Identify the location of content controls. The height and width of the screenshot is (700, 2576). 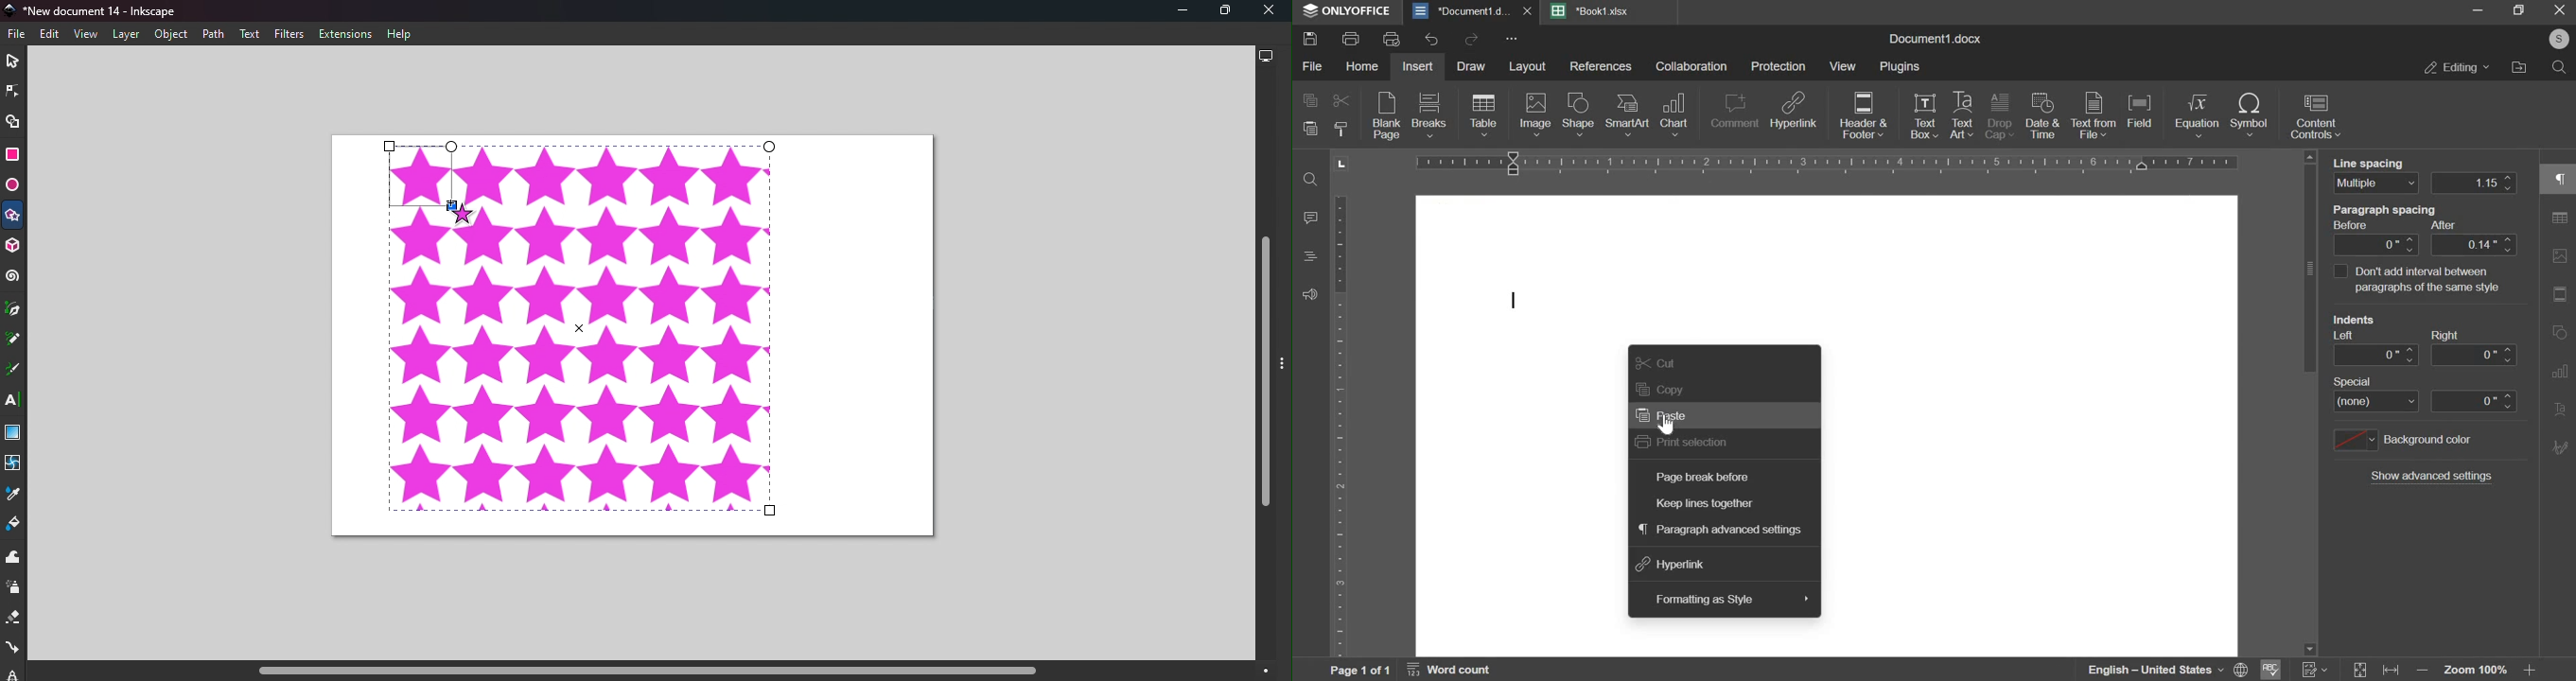
(2317, 117).